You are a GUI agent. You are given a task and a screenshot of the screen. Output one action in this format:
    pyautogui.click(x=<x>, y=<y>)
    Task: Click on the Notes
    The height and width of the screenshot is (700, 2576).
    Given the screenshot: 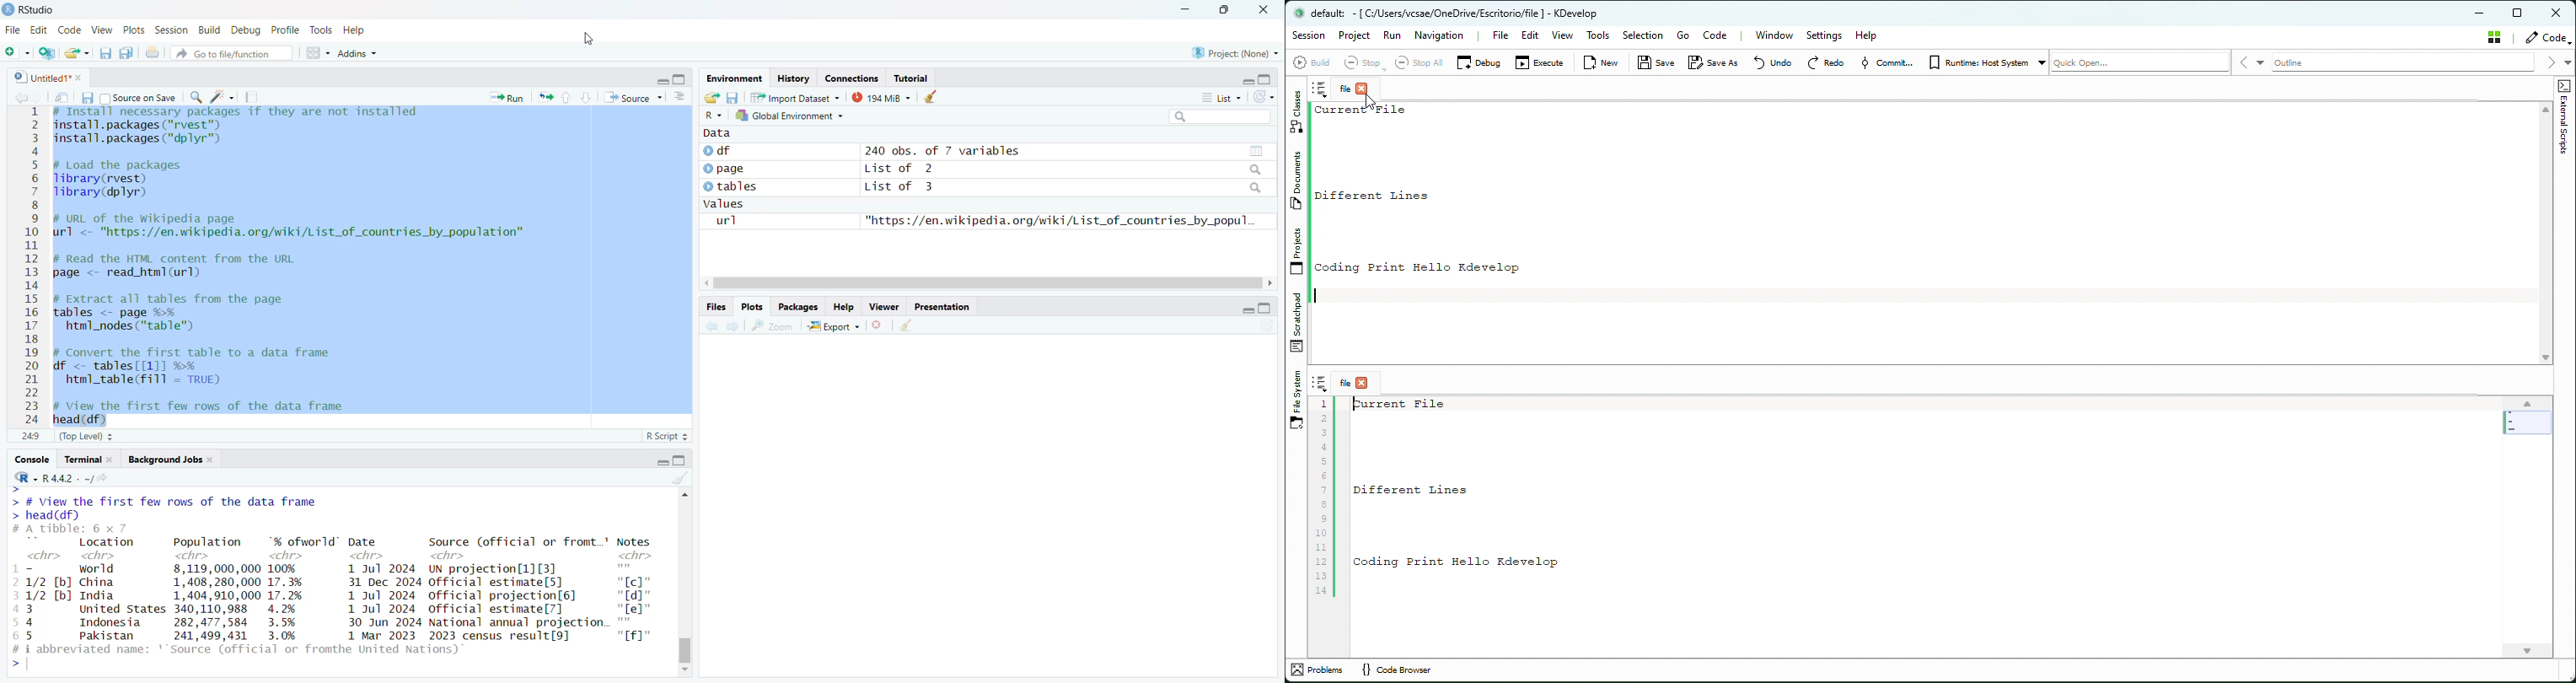 What is the action you would take?
    pyautogui.click(x=633, y=542)
    